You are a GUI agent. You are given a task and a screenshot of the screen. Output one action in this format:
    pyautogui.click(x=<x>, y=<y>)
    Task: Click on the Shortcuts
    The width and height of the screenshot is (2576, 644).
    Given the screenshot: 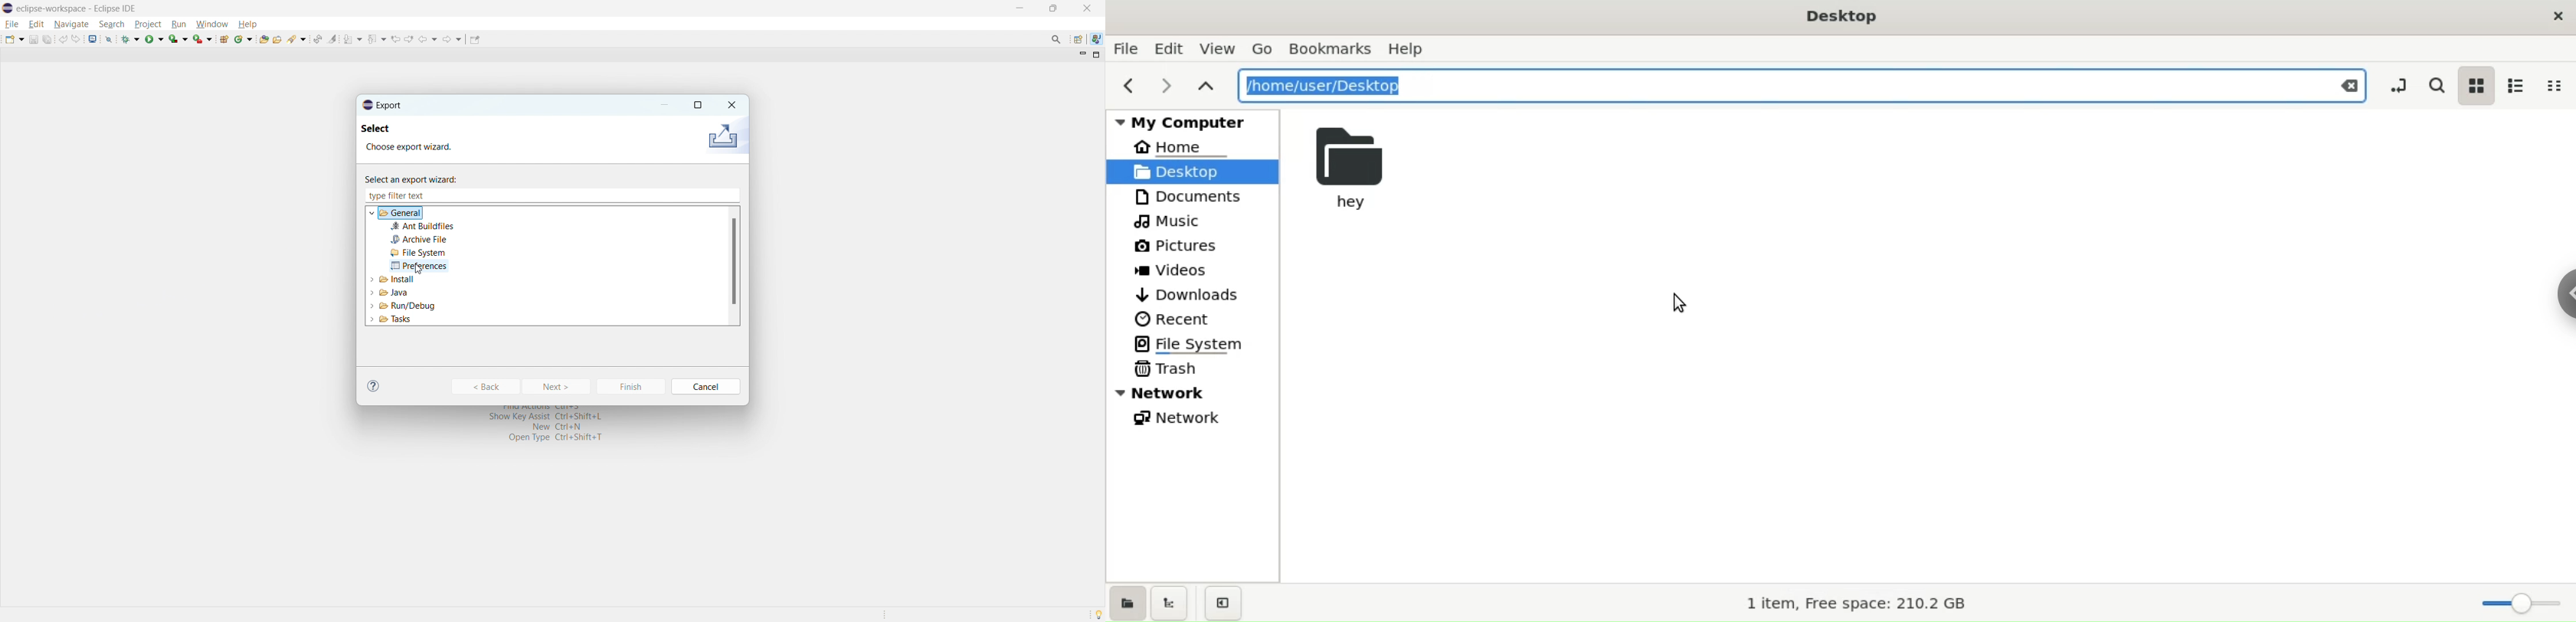 What is the action you would take?
    pyautogui.click(x=553, y=428)
    